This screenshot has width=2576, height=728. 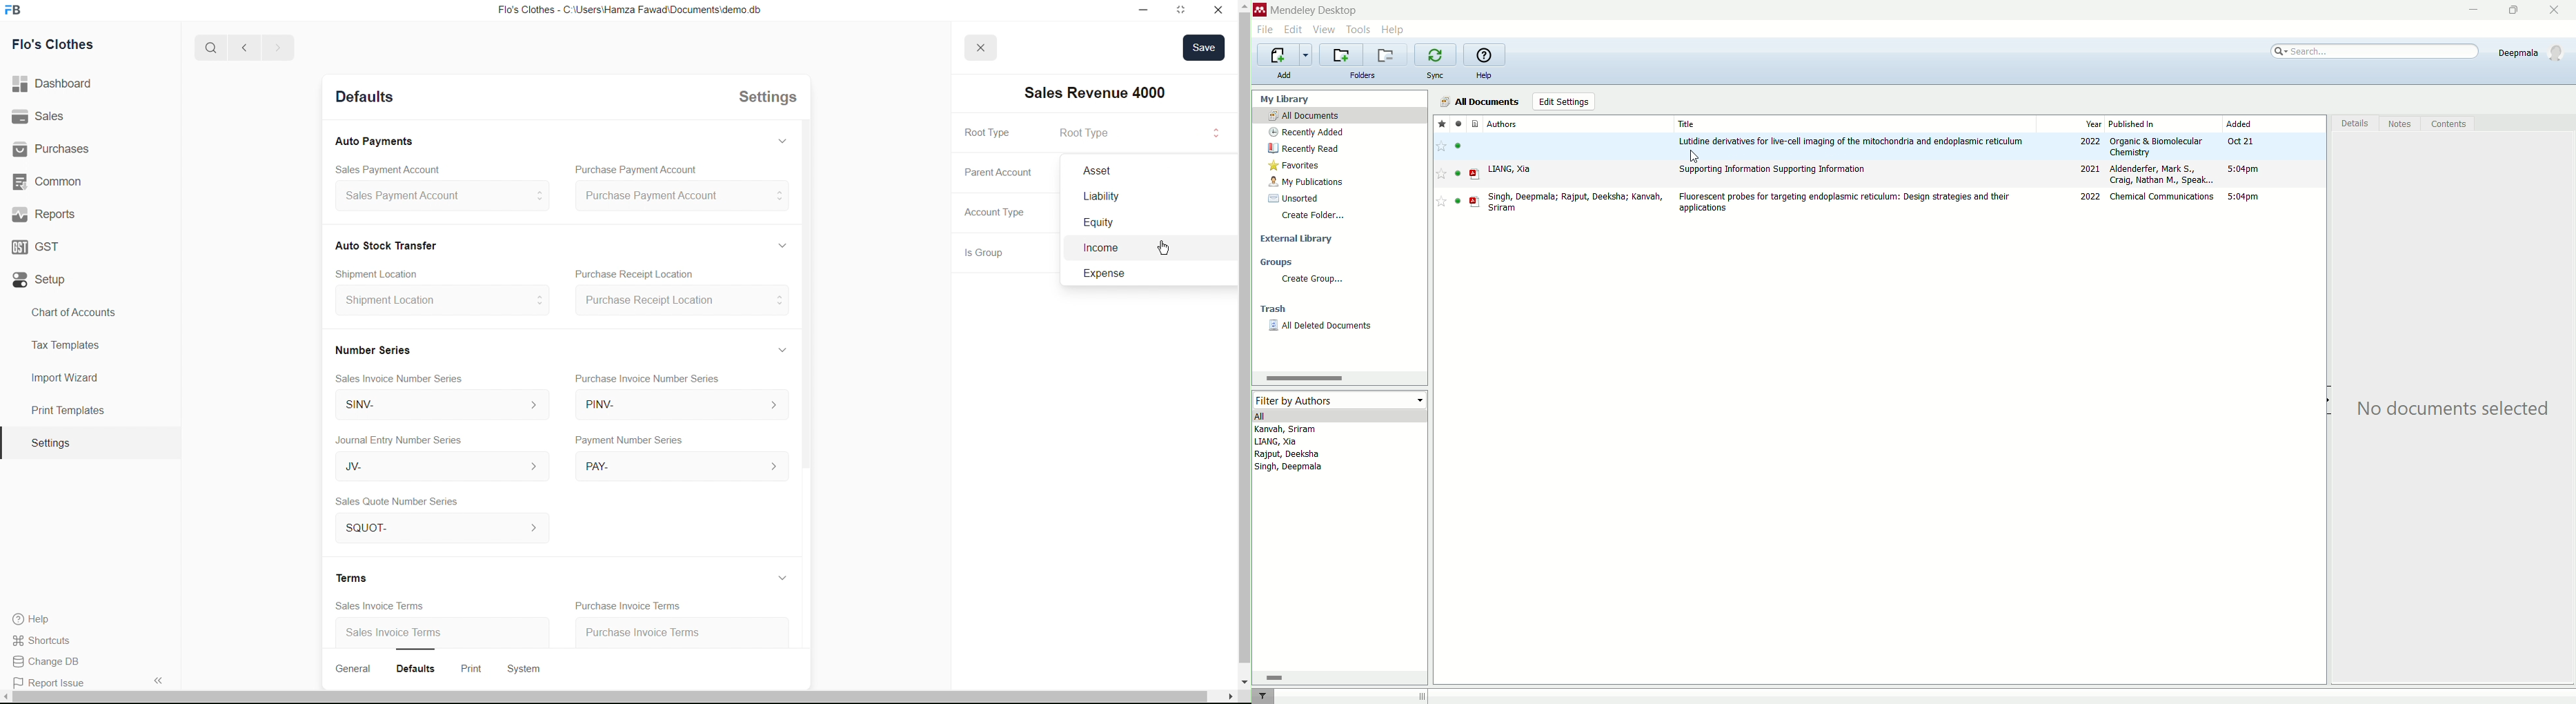 I want to click on Flo's Clothes, so click(x=59, y=46).